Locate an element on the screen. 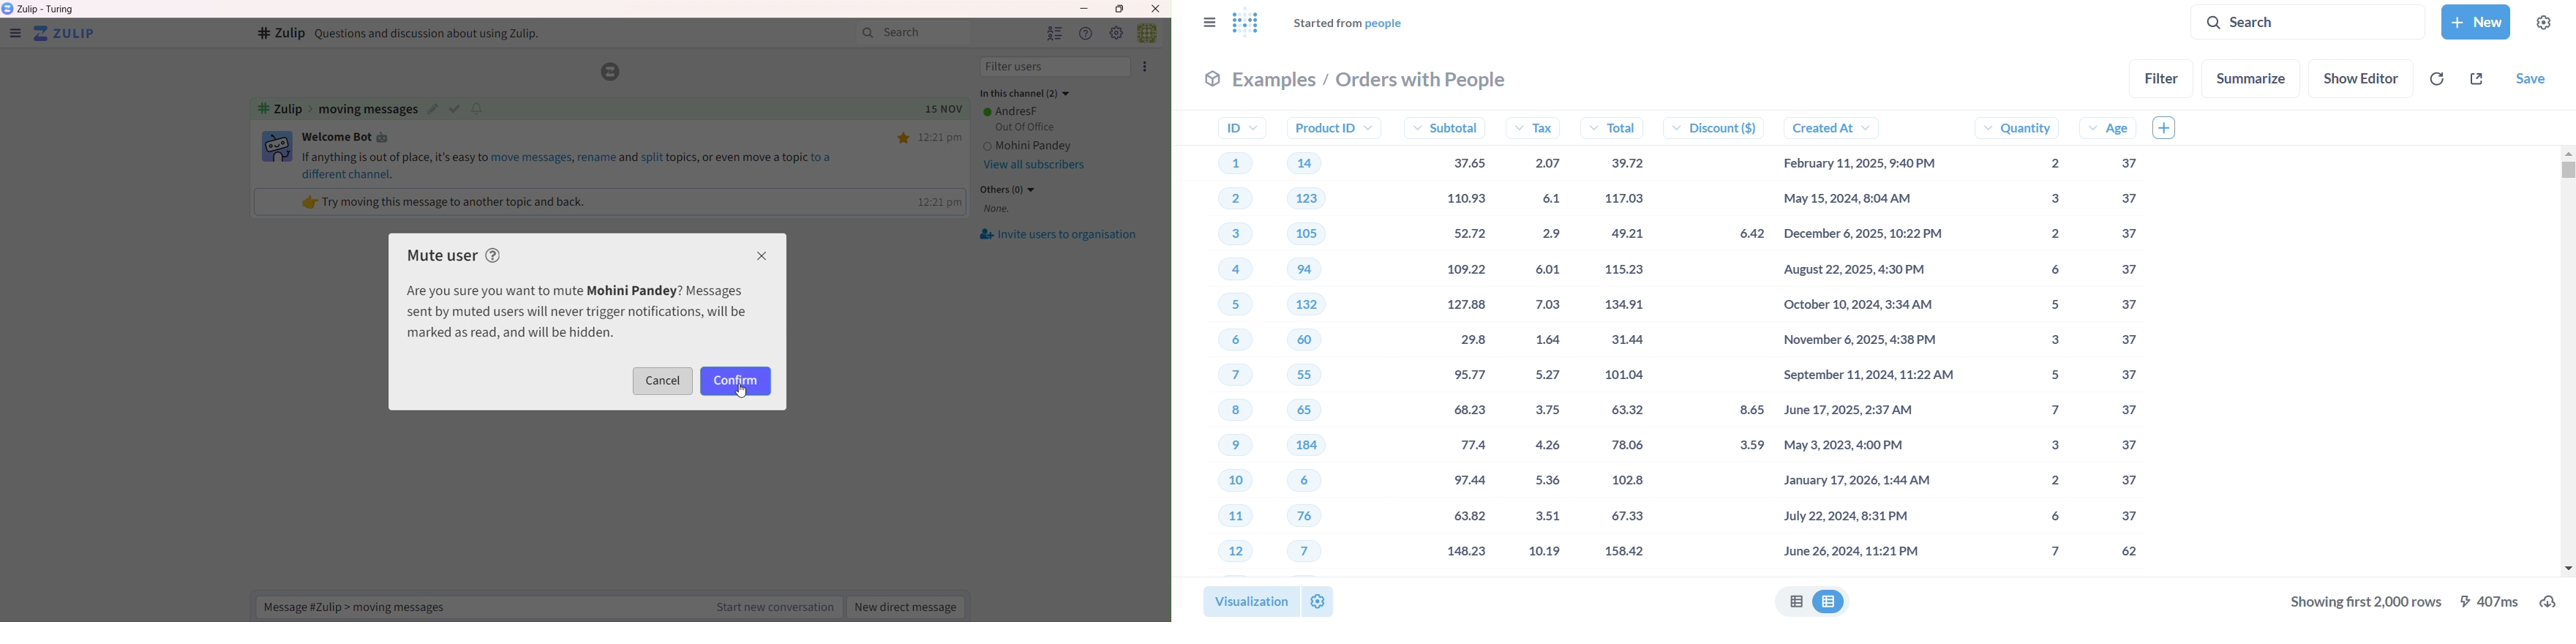   is located at coordinates (2528, 80).